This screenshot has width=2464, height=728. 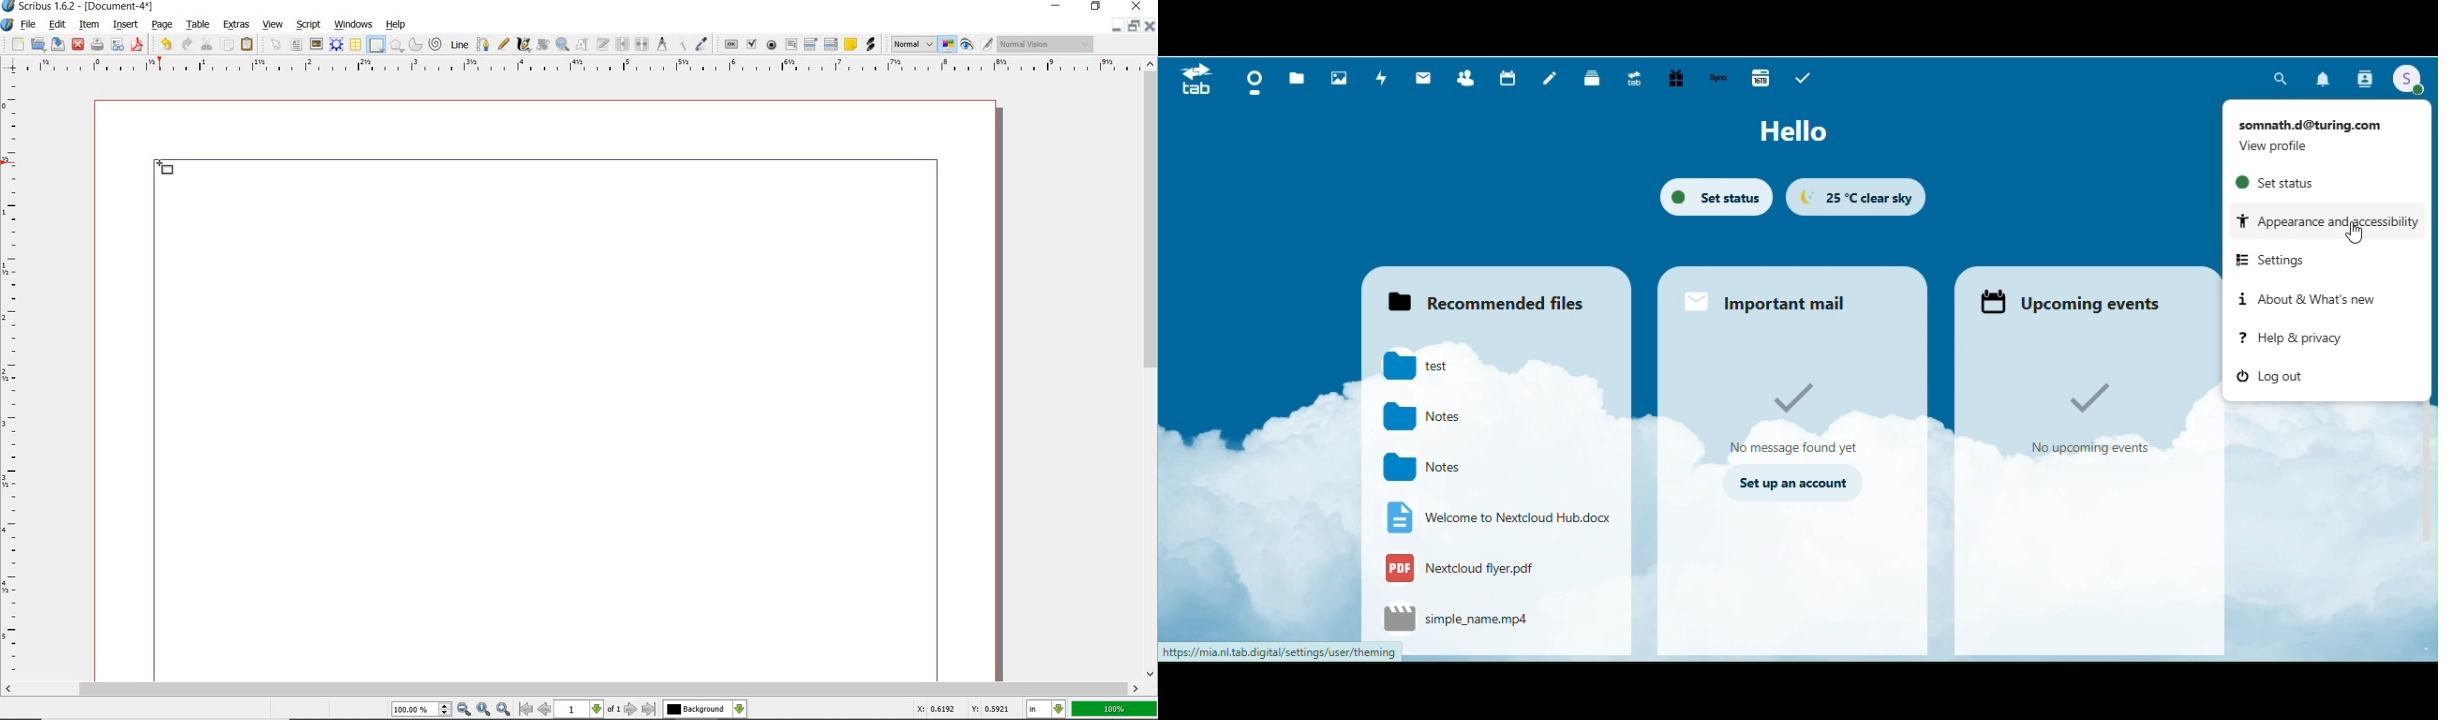 What do you see at coordinates (621, 43) in the screenshot?
I see `link text frames` at bounding box center [621, 43].